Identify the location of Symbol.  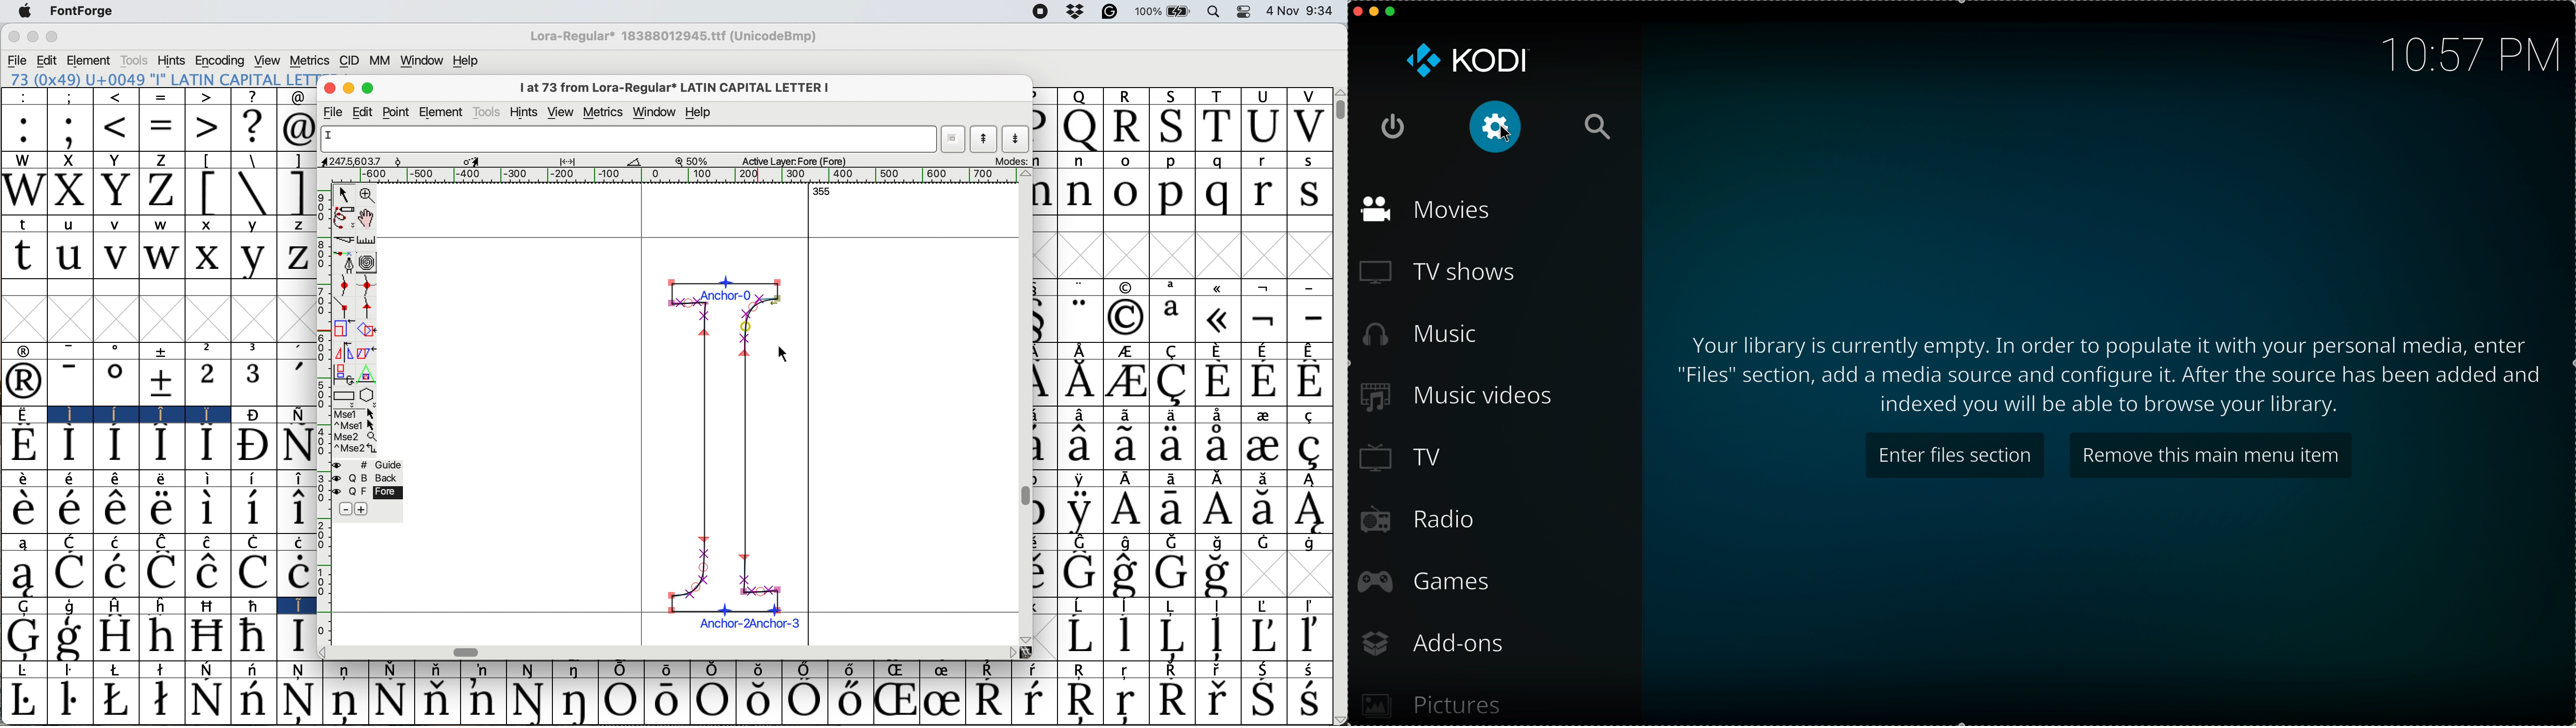
(484, 670).